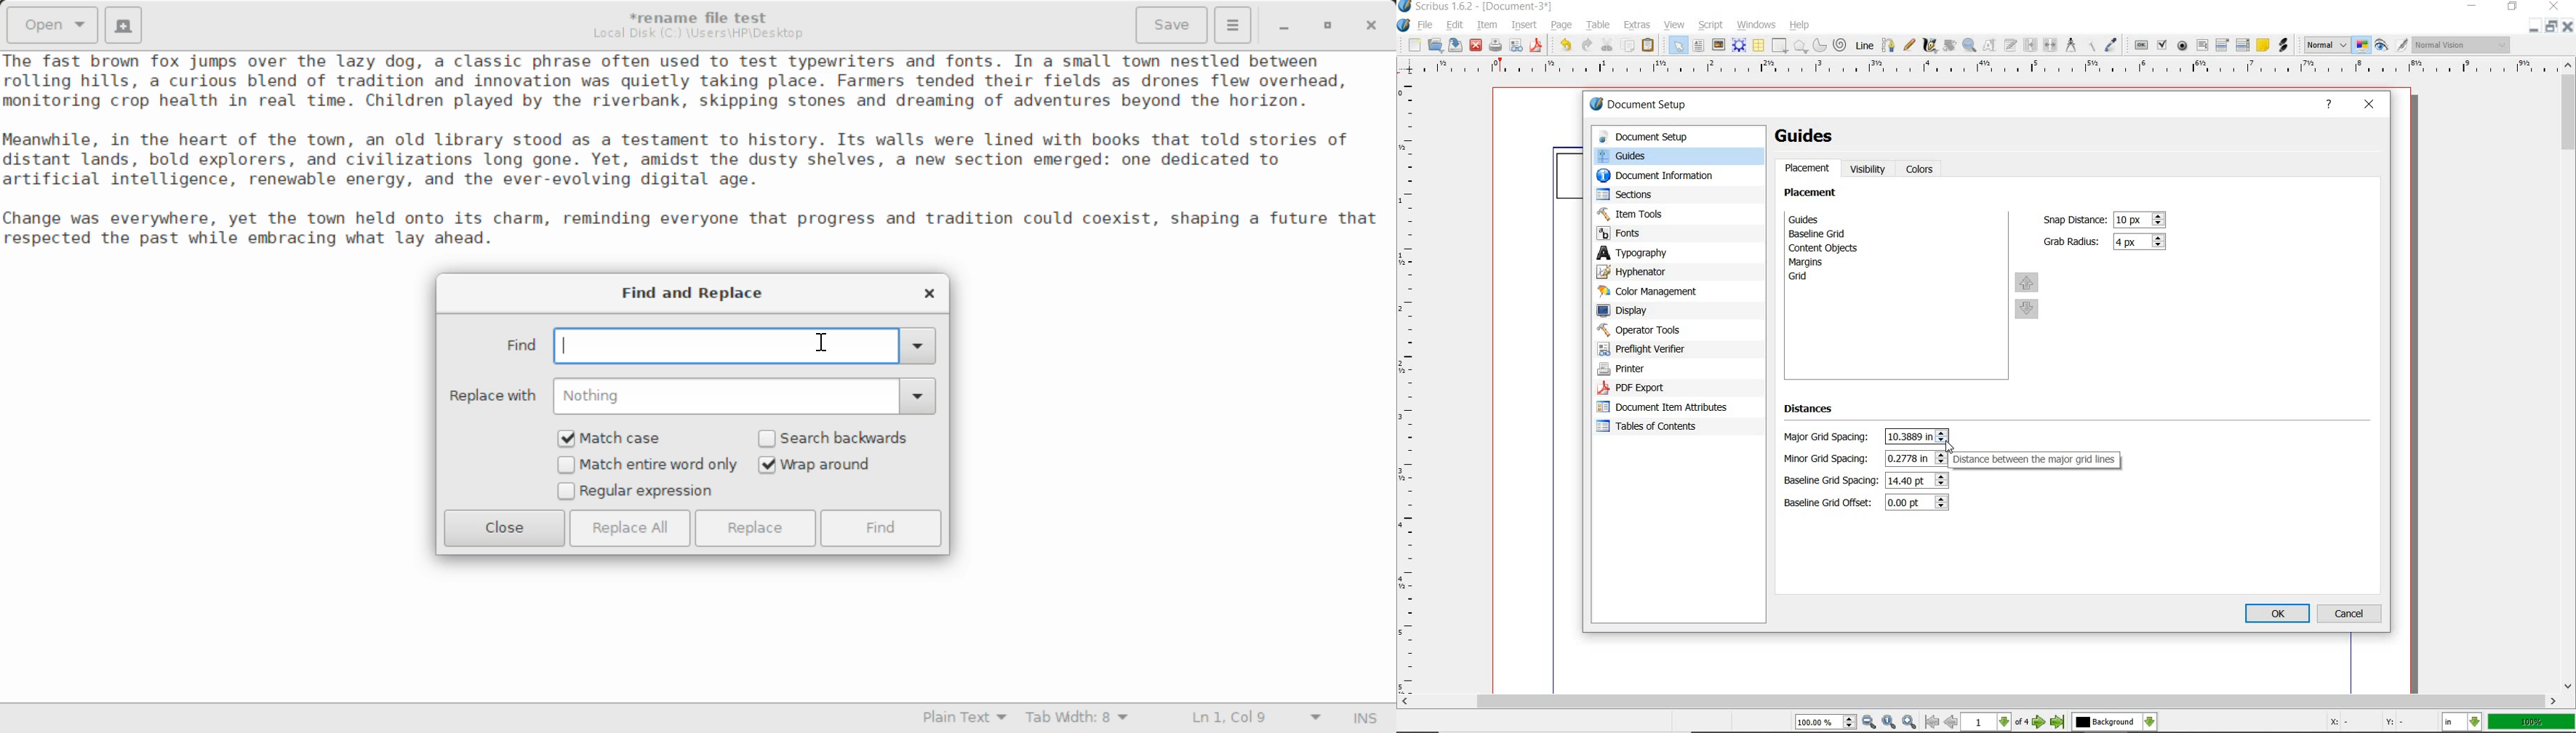  What do you see at coordinates (2041, 722) in the screenshot?
I see `go to next page` at bounding box center [2041, 722].